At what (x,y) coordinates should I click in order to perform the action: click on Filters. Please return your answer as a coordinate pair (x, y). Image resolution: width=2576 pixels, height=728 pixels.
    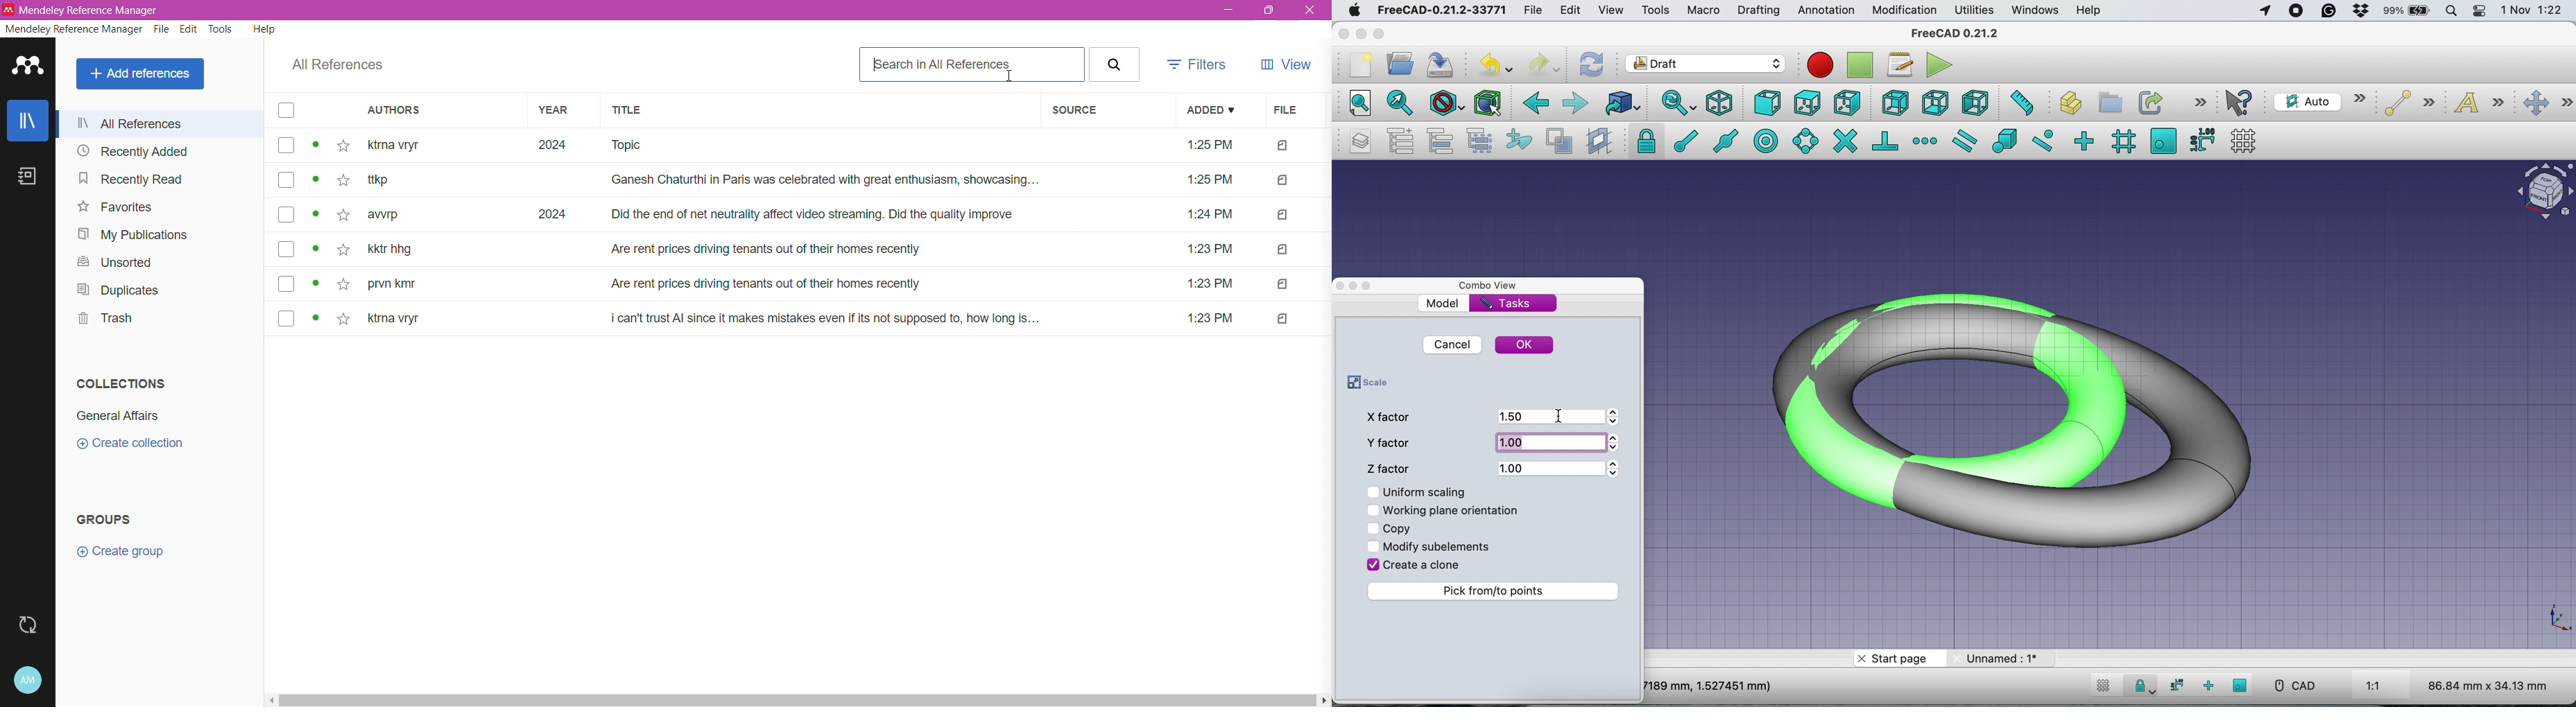
    Looking at the image, I should click on (1199, 64).